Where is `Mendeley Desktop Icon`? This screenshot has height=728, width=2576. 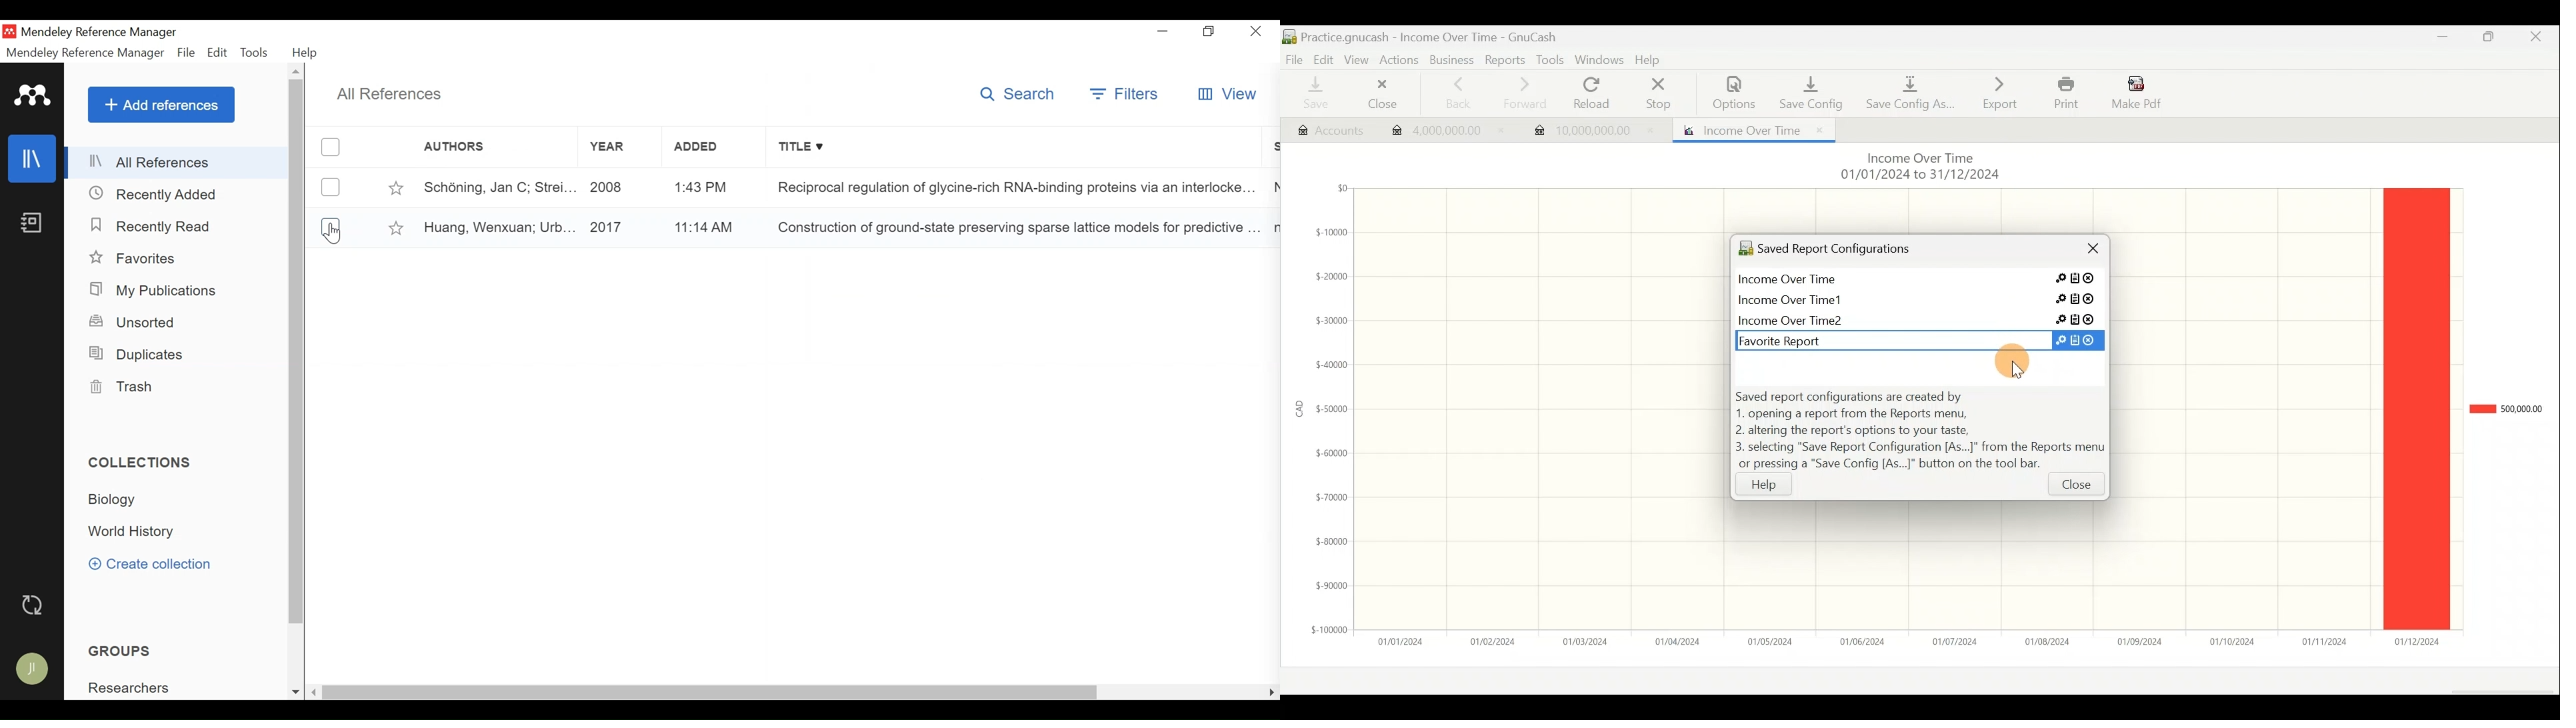 Mendeley Desktop Icon is located at coordinates (9, 33).